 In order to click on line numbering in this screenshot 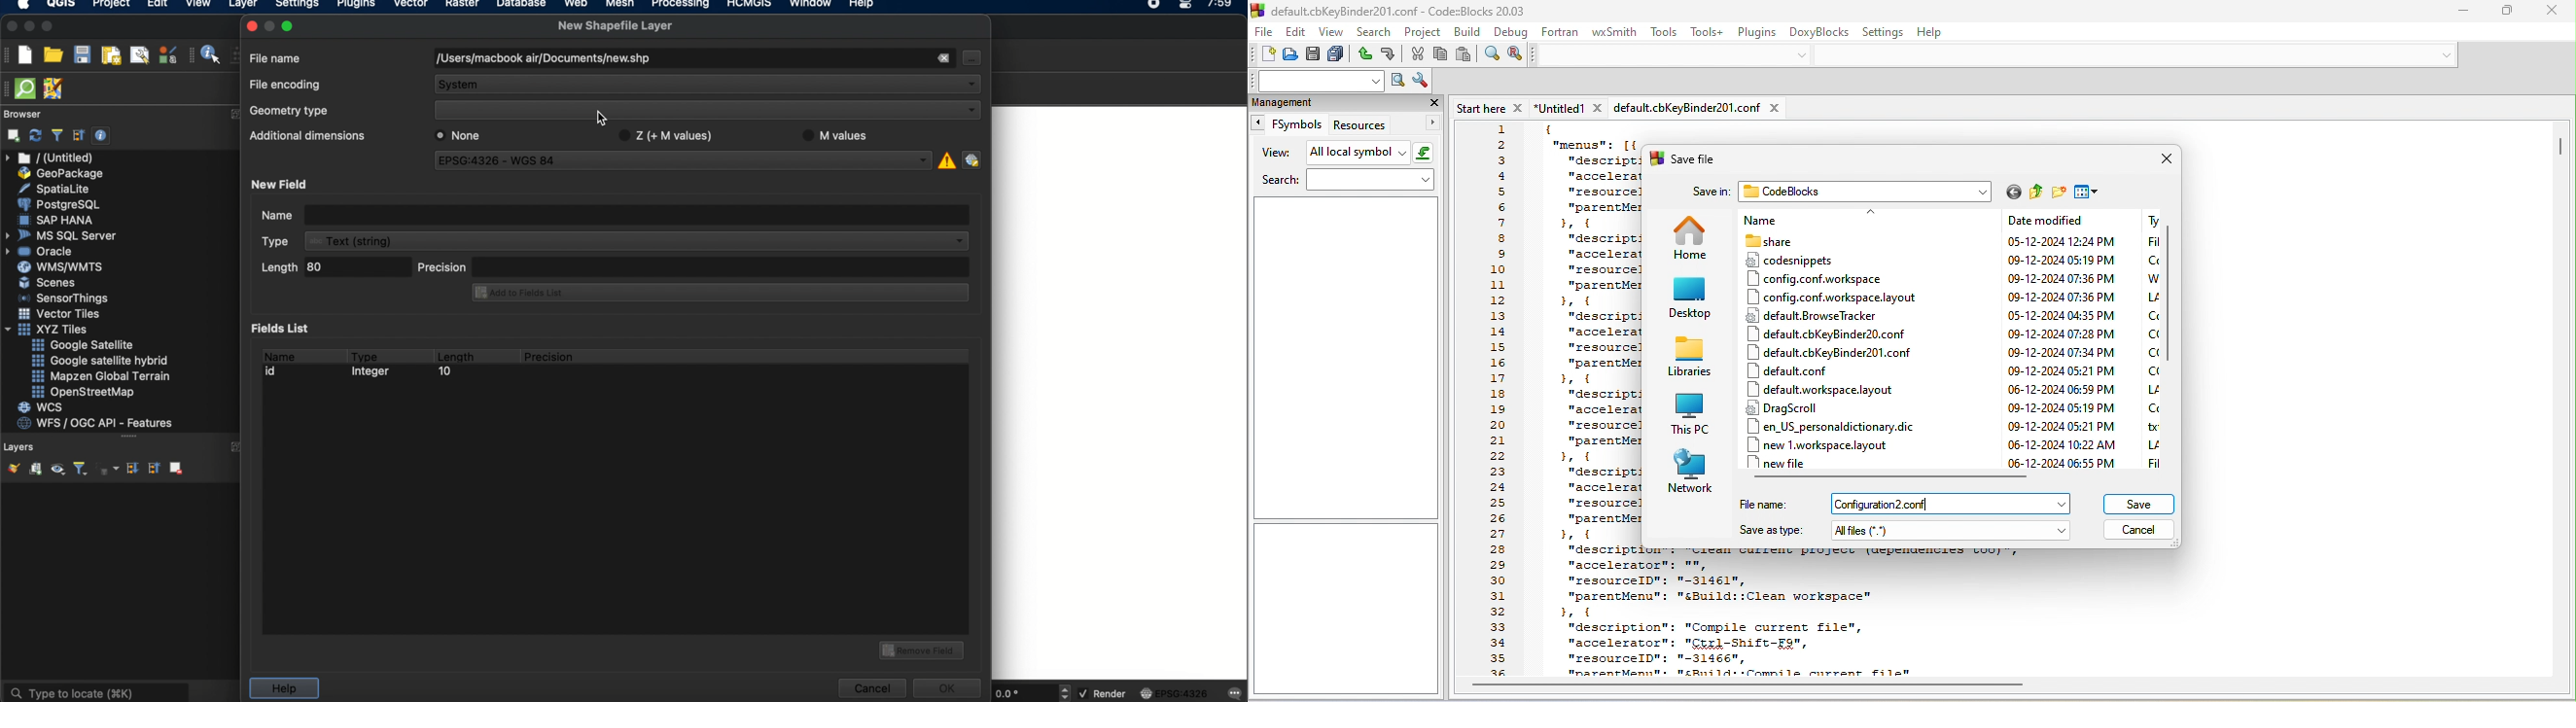, I will do `click(1498, 399)`.